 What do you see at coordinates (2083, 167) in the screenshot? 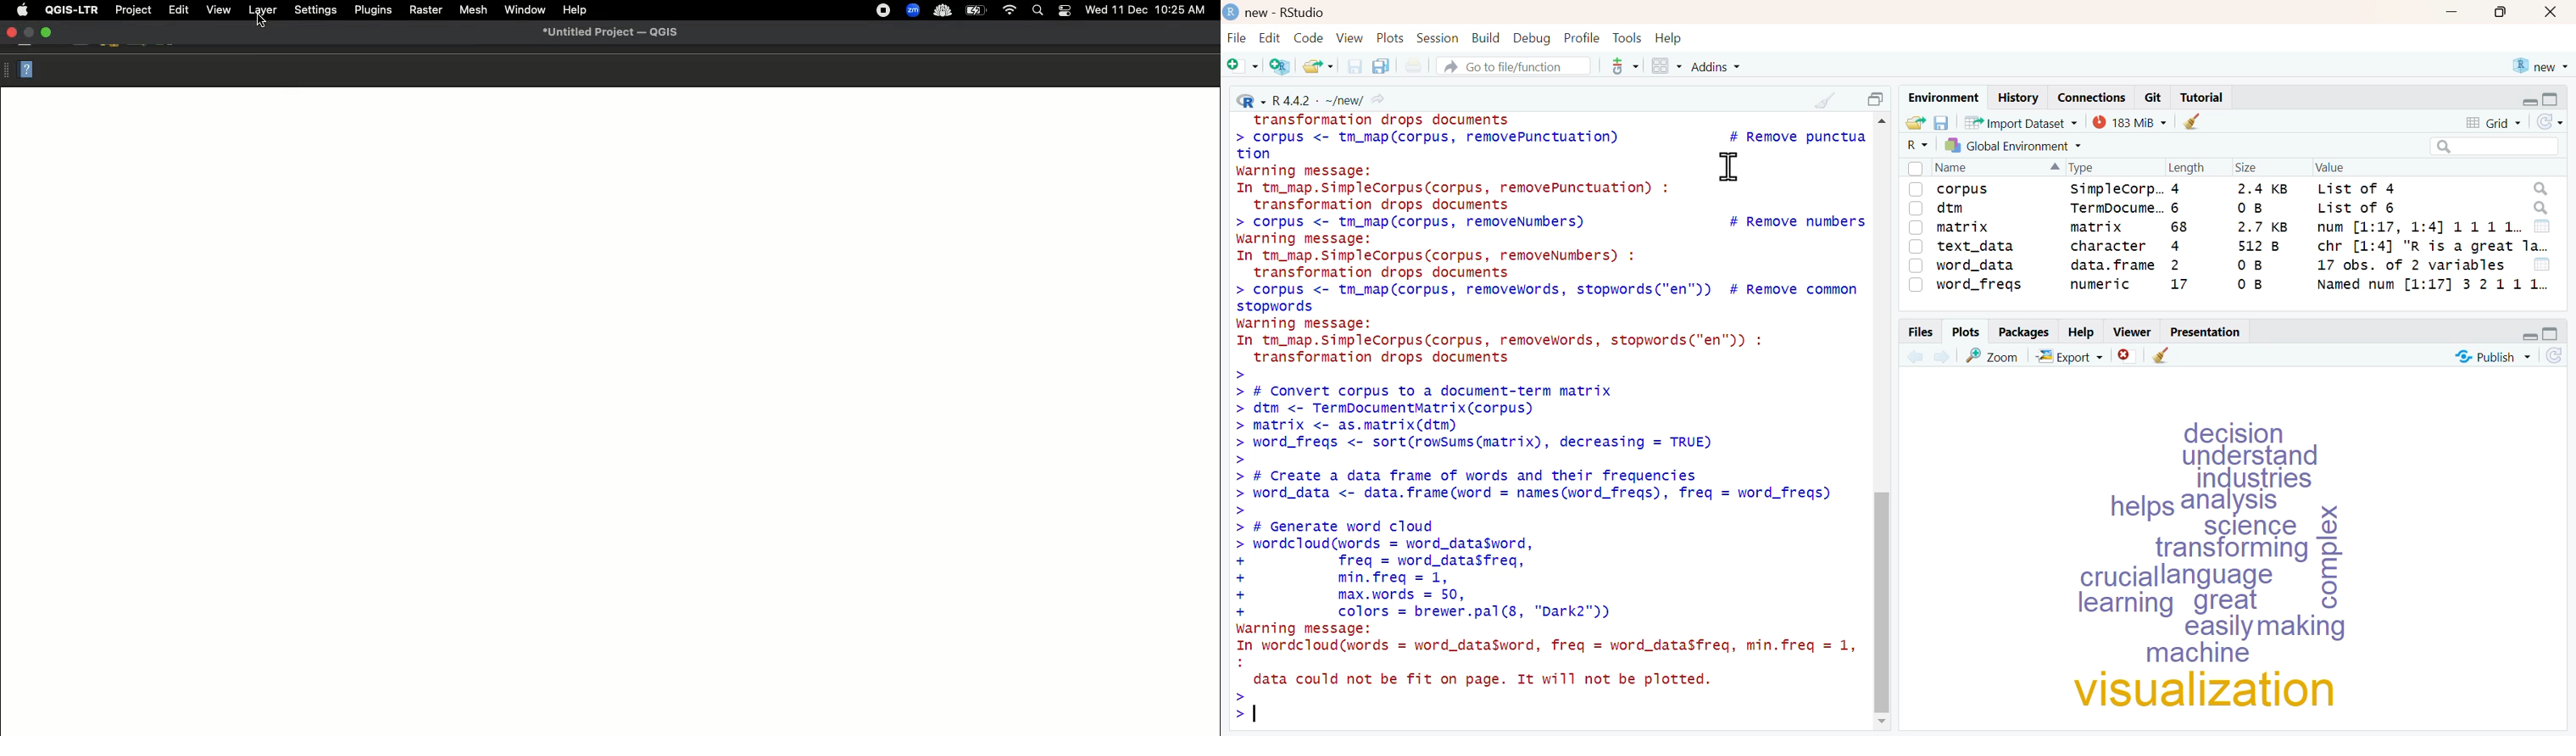
I see `Type` at bounding box center [2083, 167].